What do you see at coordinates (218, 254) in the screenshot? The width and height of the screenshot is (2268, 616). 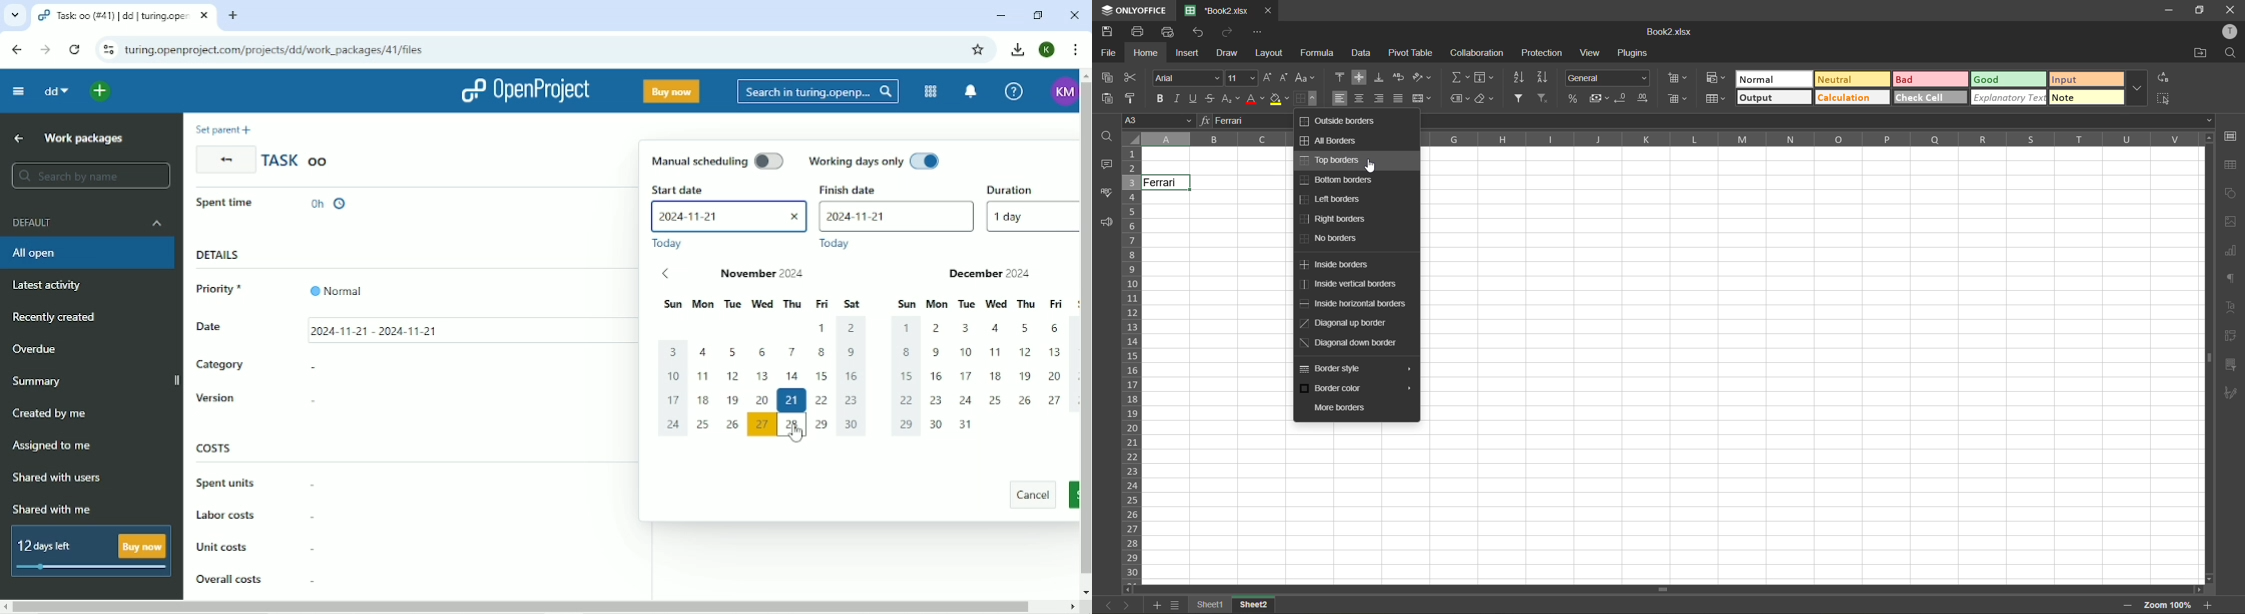 I see `Details` at bounding box center [218, 254].